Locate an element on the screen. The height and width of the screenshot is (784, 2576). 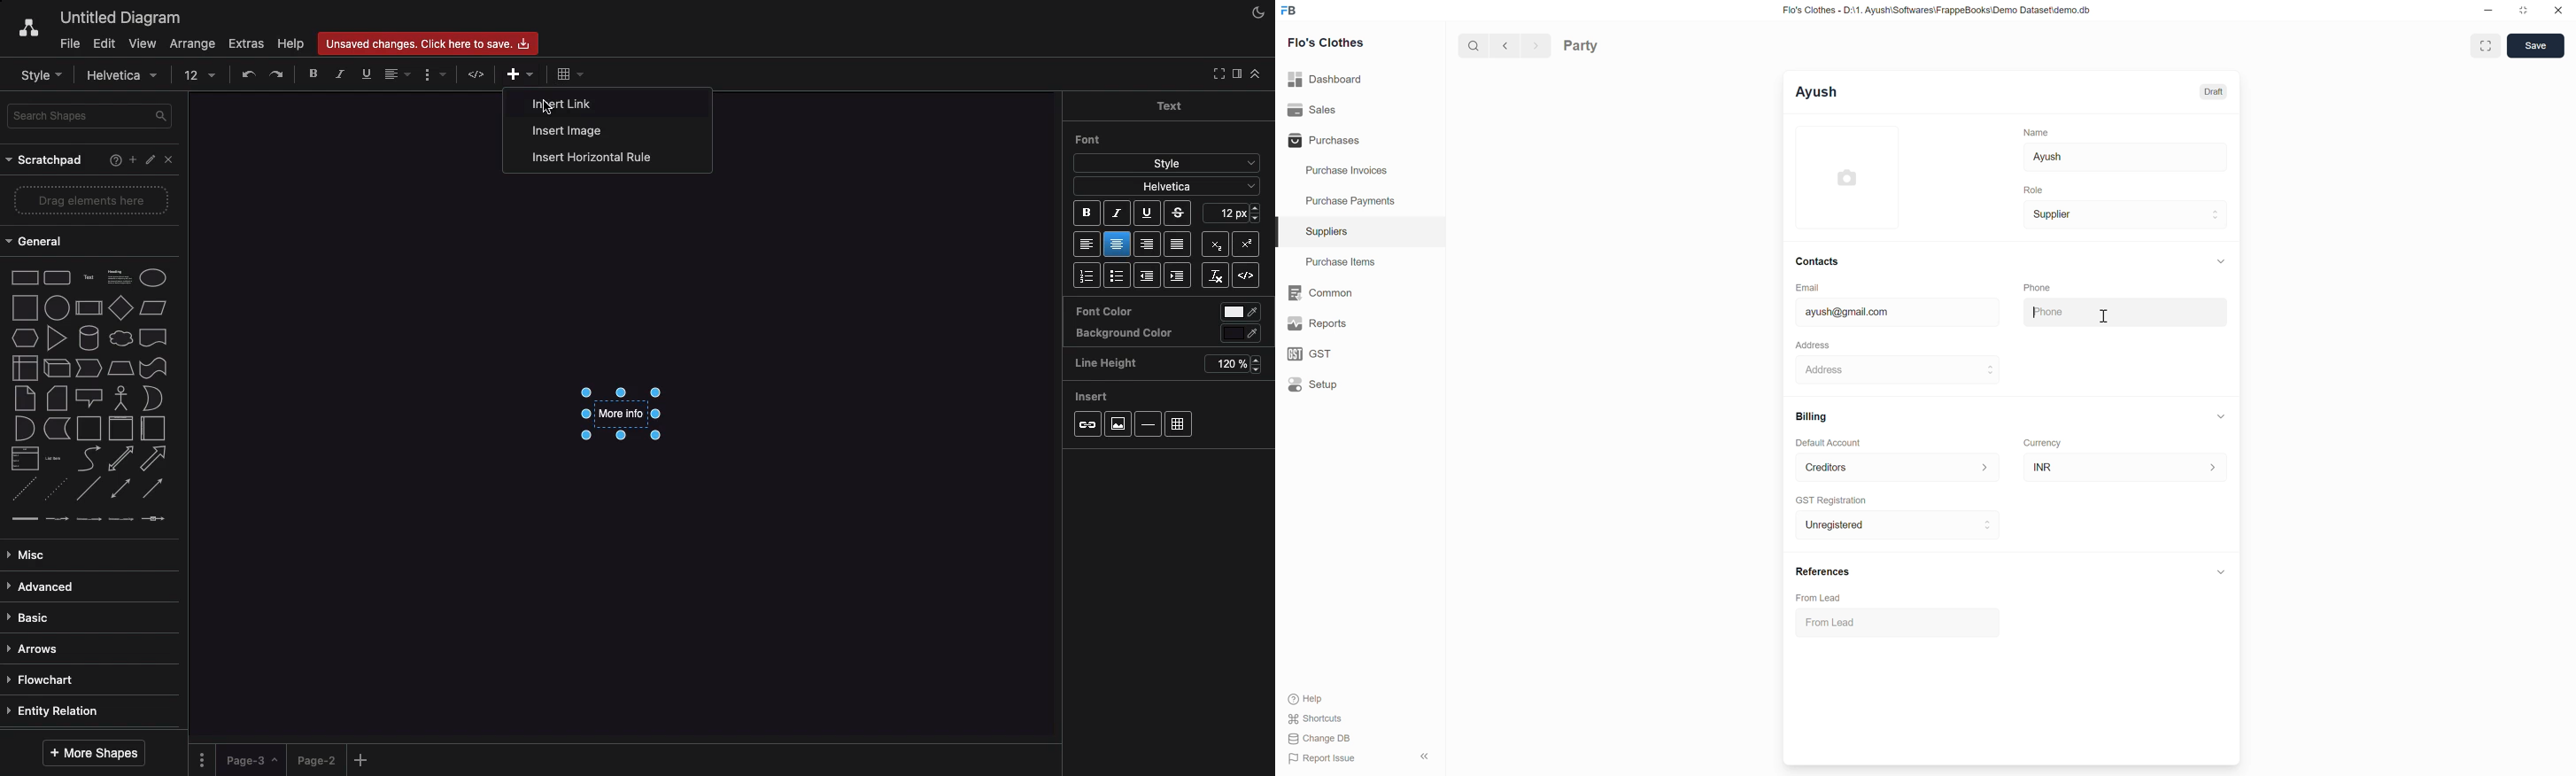
parallelogram is located at coordinates (153, 307).